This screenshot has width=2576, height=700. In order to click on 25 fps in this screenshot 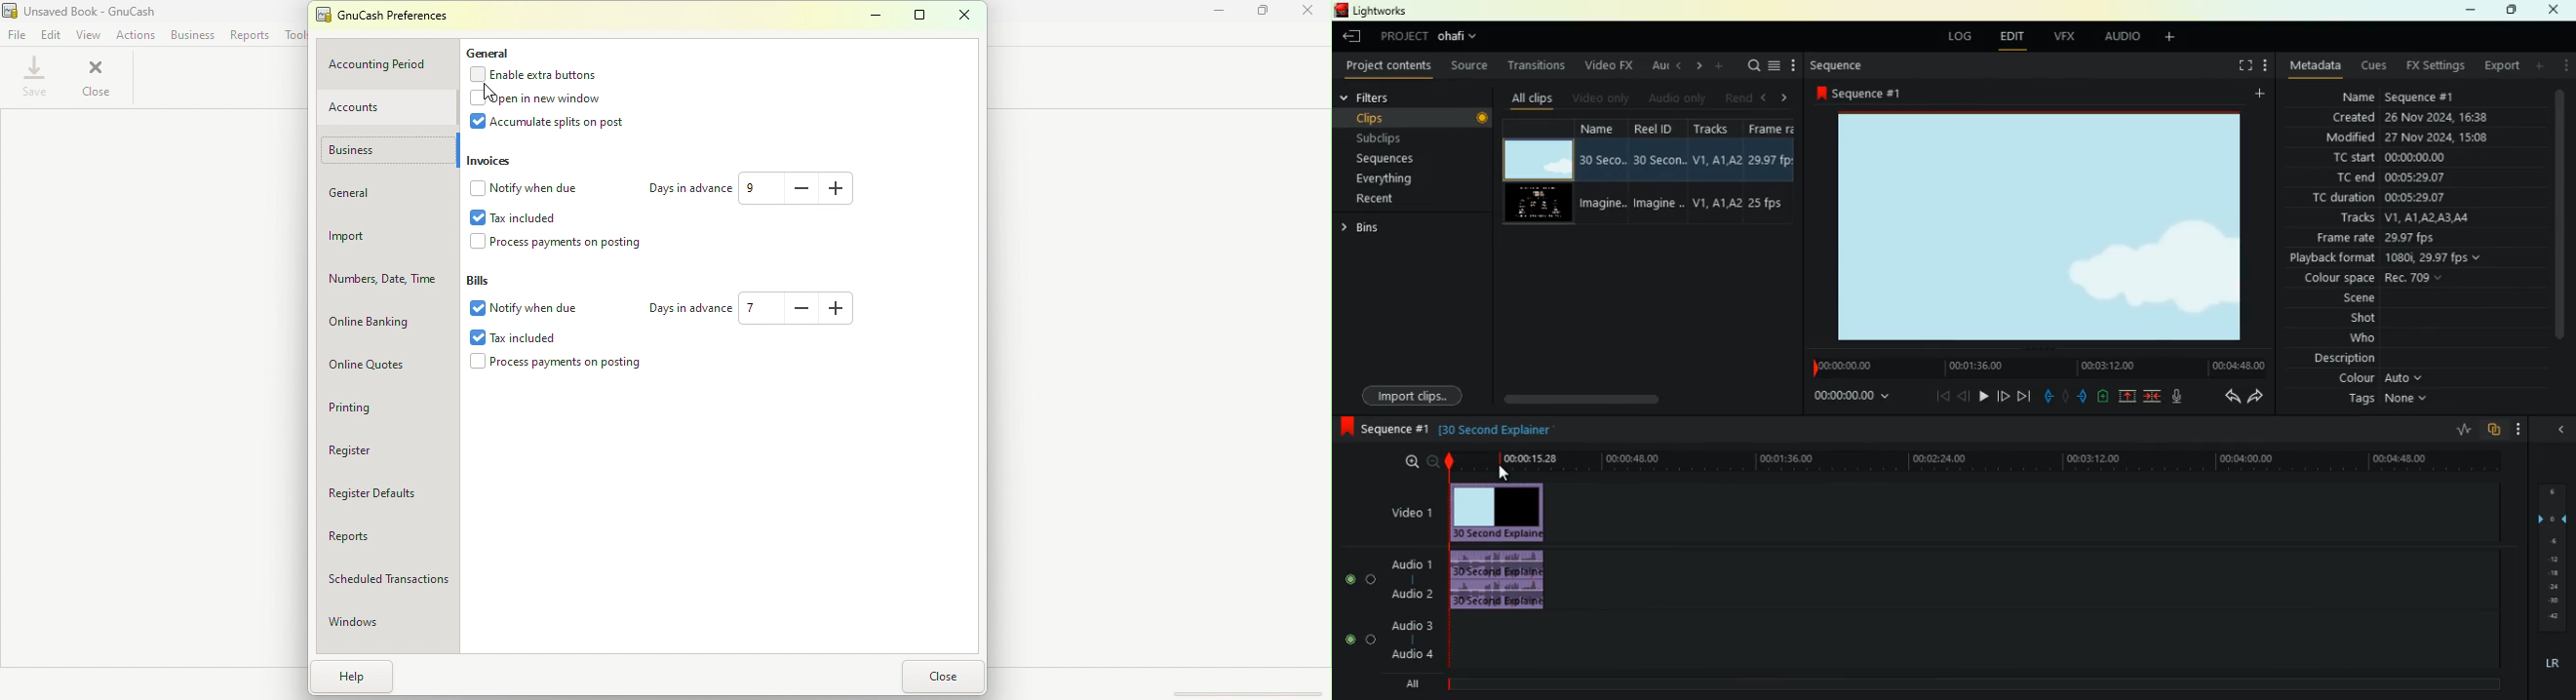, I will do `click(1773, 203)`.